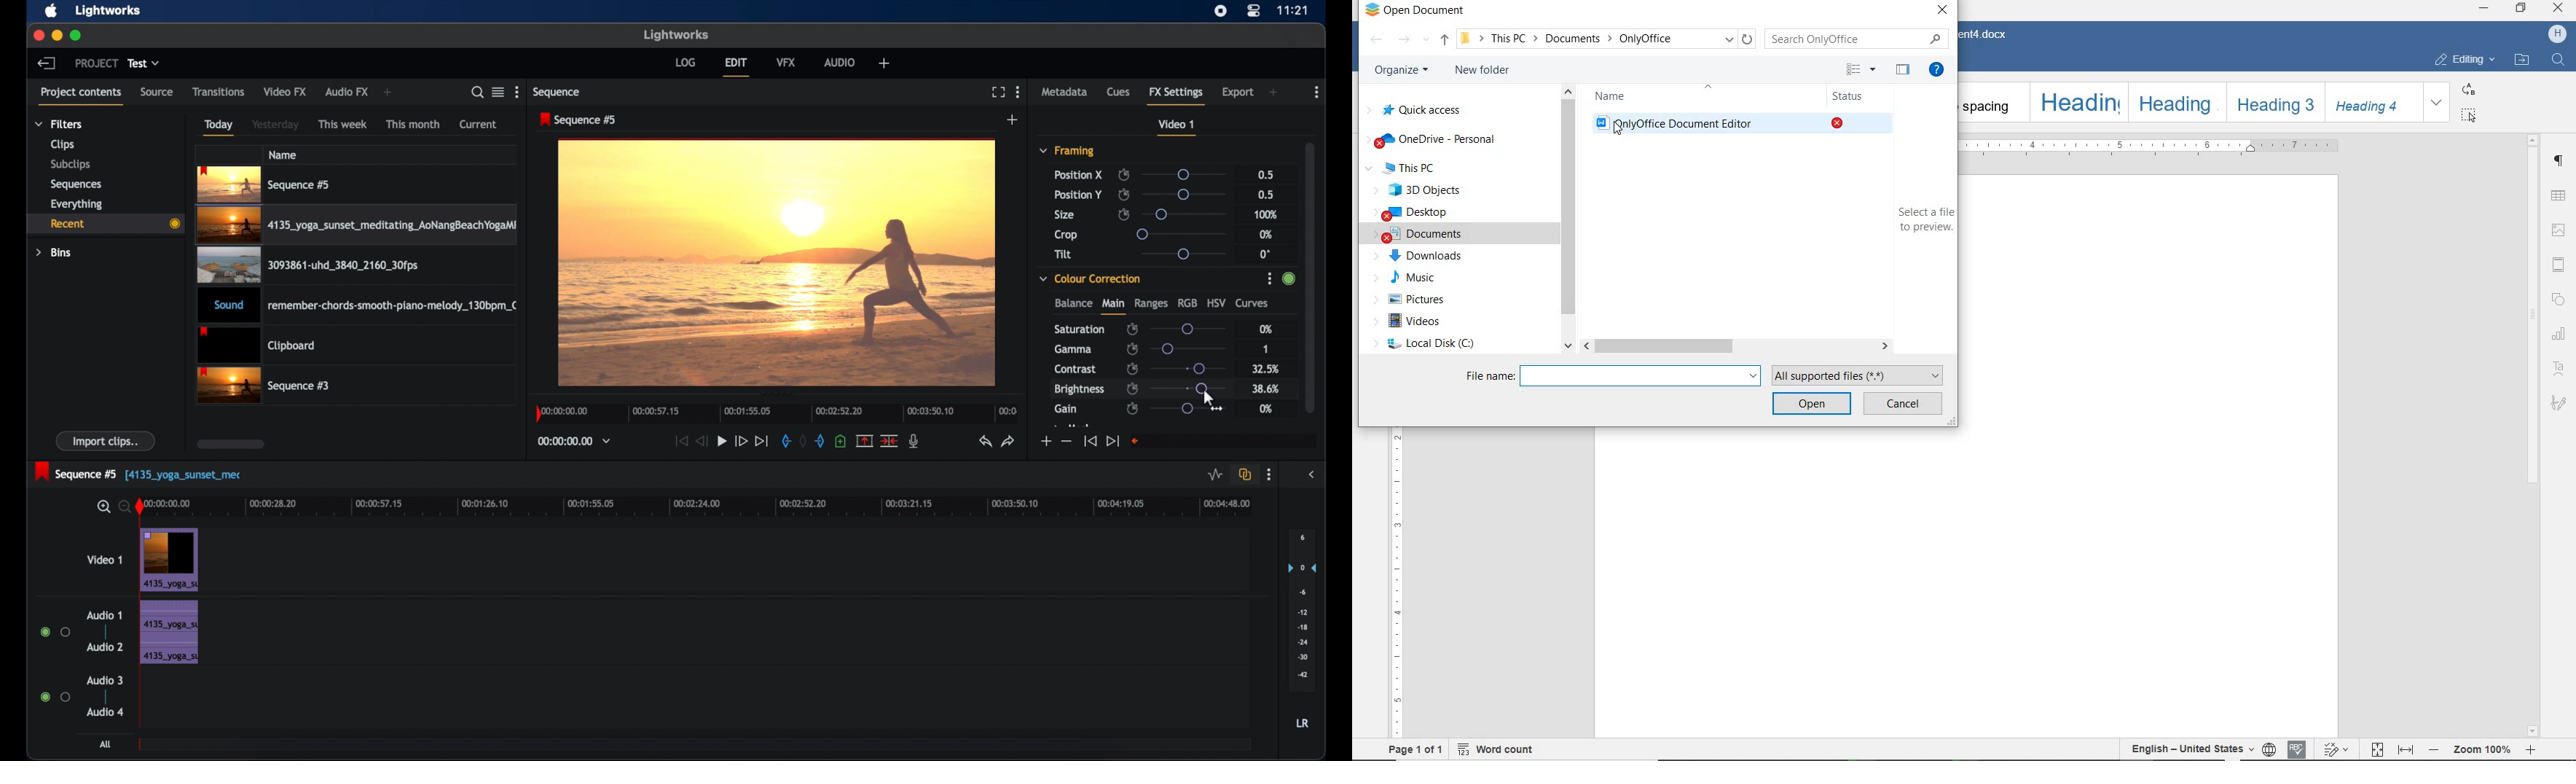 The height and width of the screenshot is (784, 2576). What do you see at coordinates (1132, 368) in the screenshot?
I see `enable/disable keyframes` at bounding box center [1132, 368].